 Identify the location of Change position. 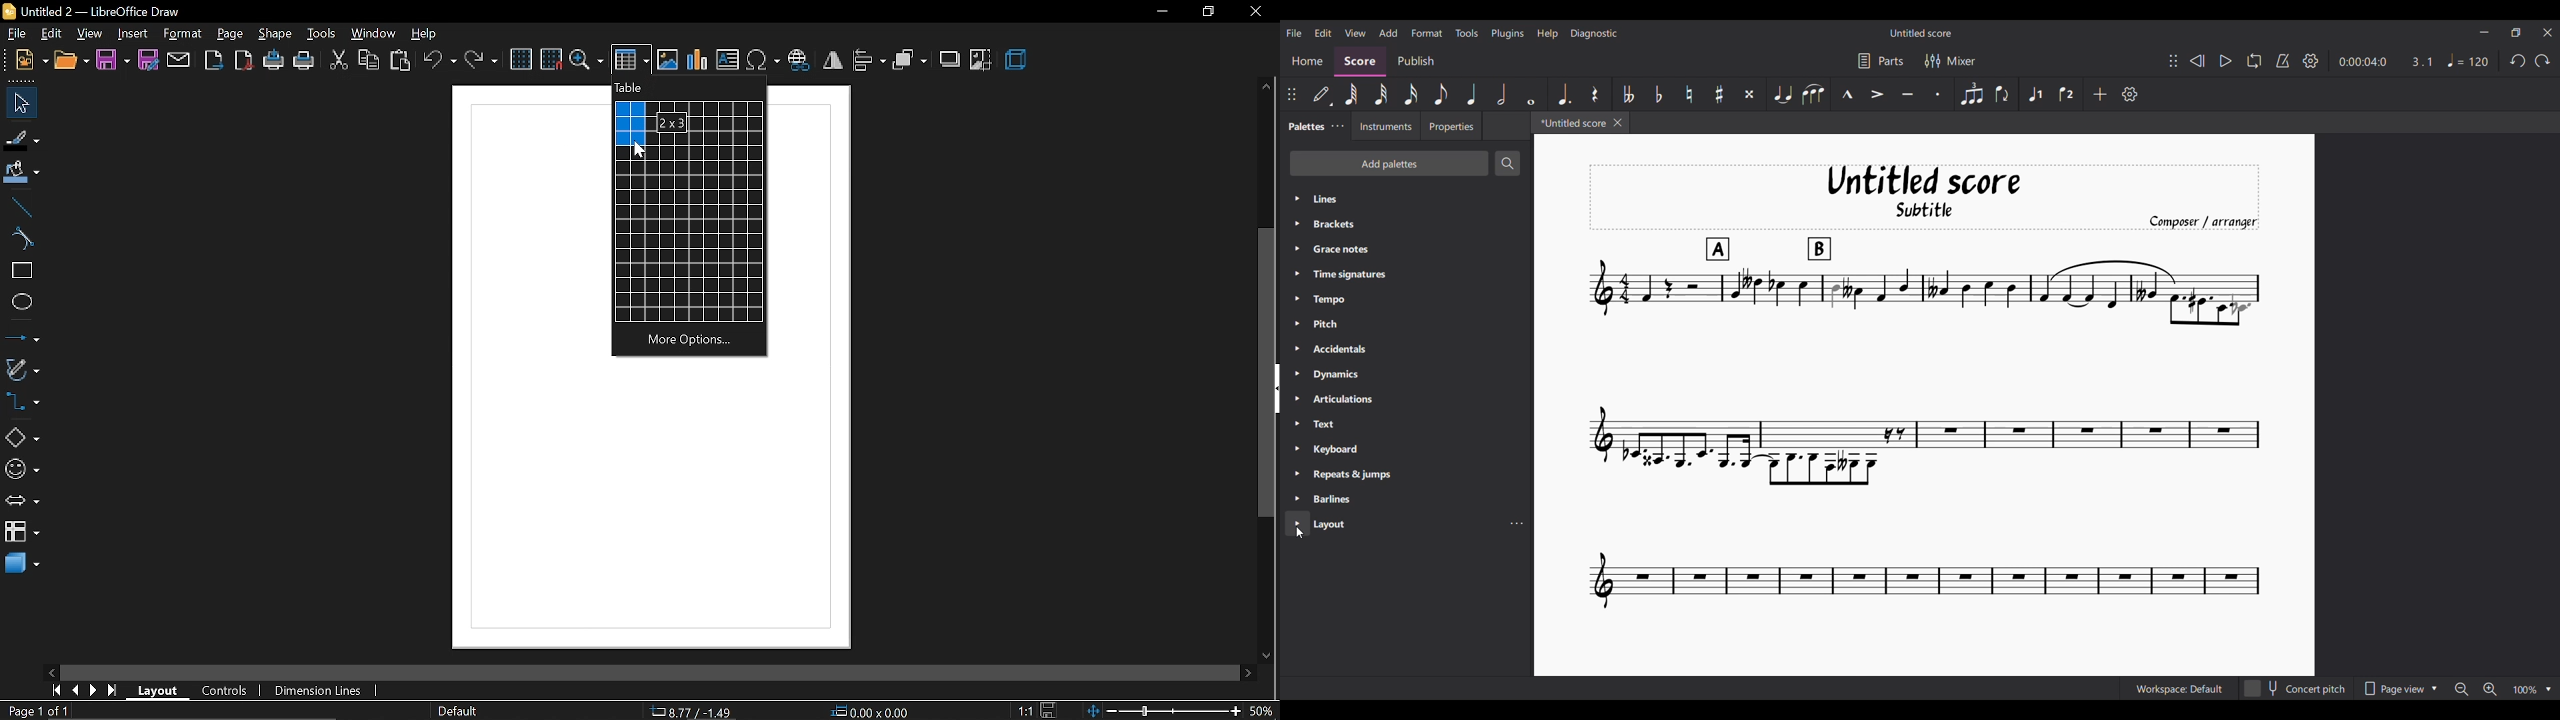
(2173, 61).